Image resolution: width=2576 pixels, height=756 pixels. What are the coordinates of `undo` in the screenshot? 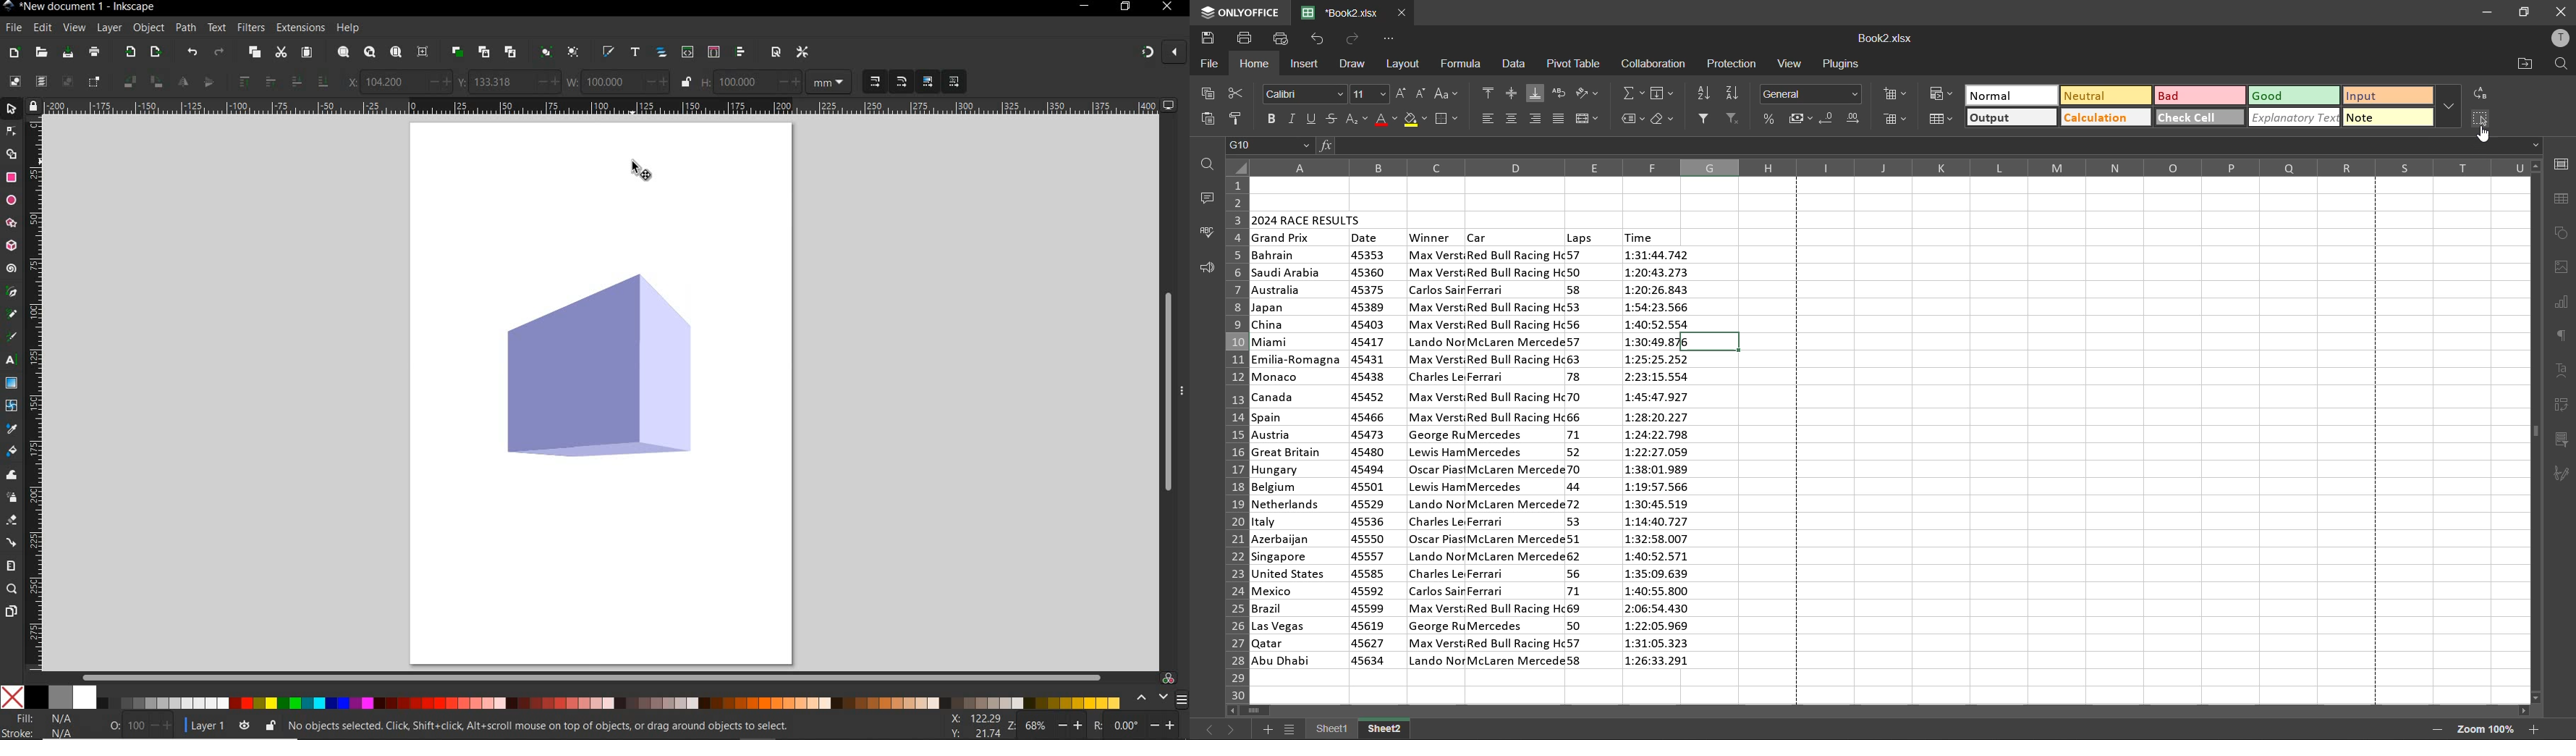 It's located at (192, 52).